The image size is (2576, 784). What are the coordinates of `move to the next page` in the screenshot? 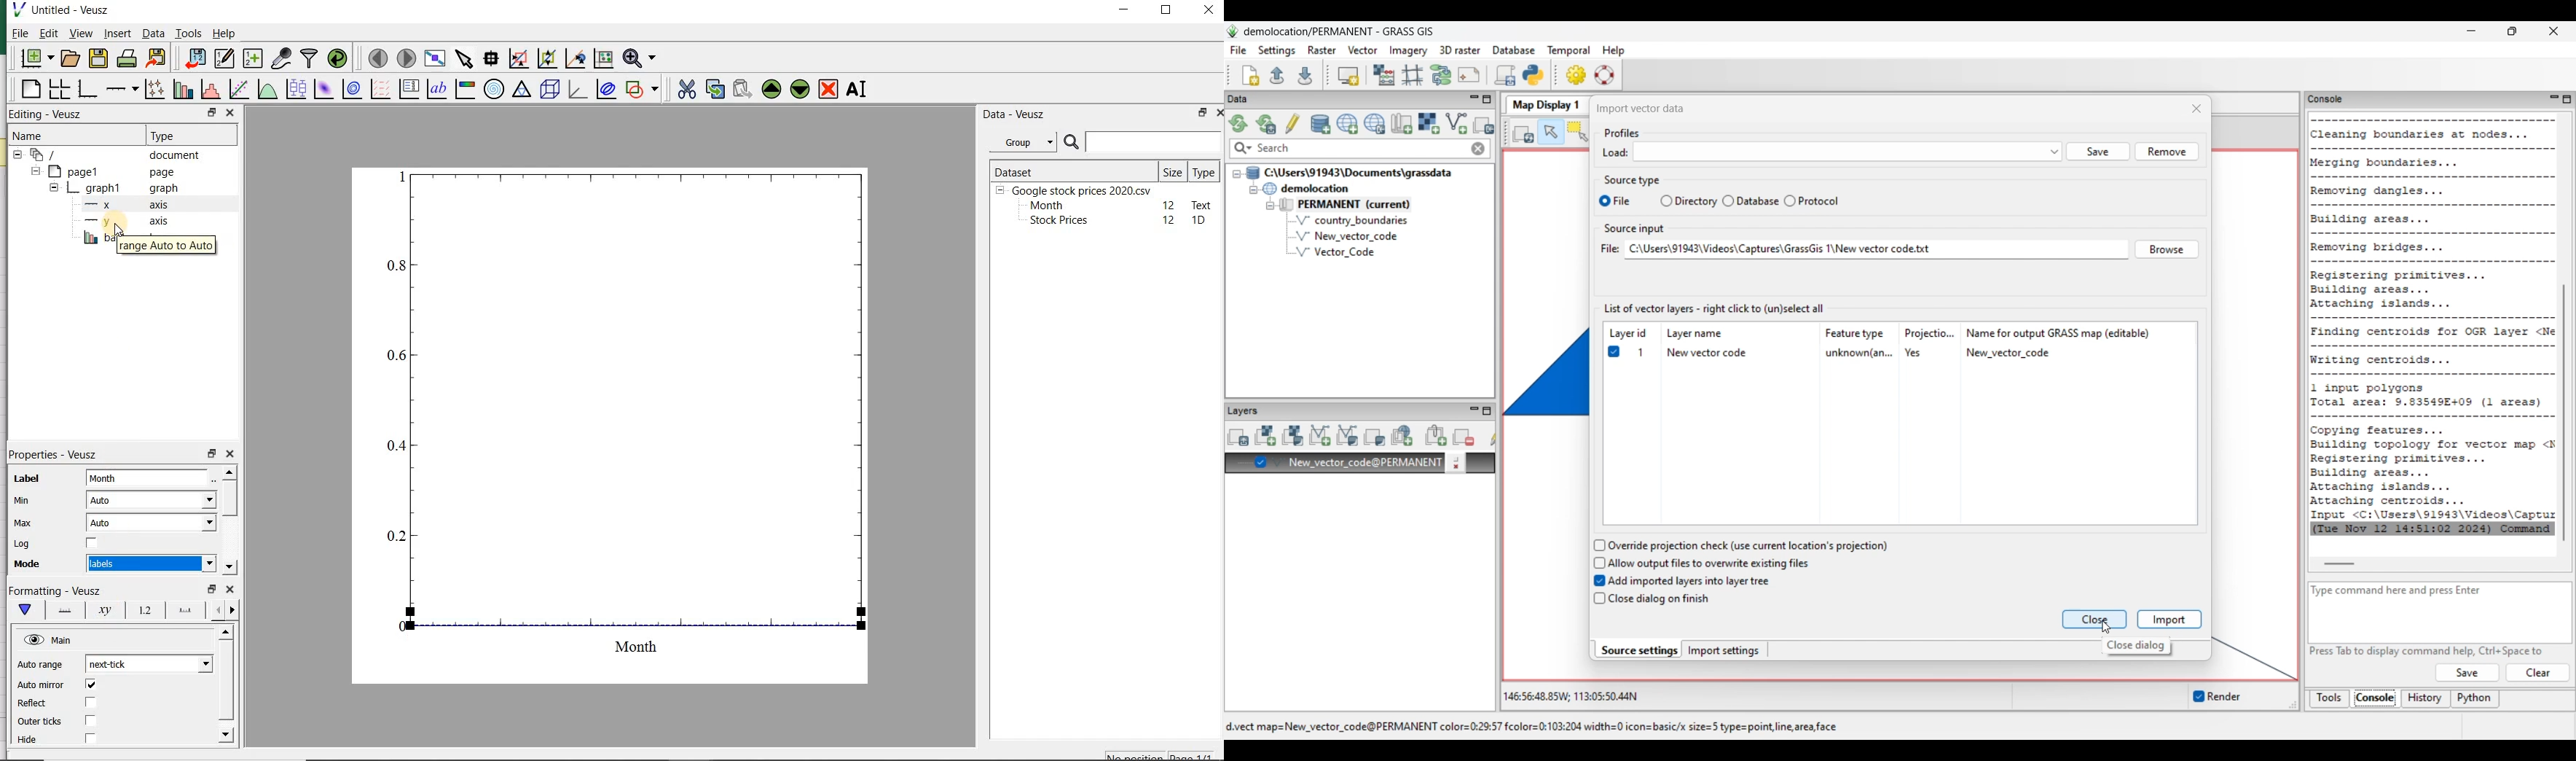 It's located at (407, 59).